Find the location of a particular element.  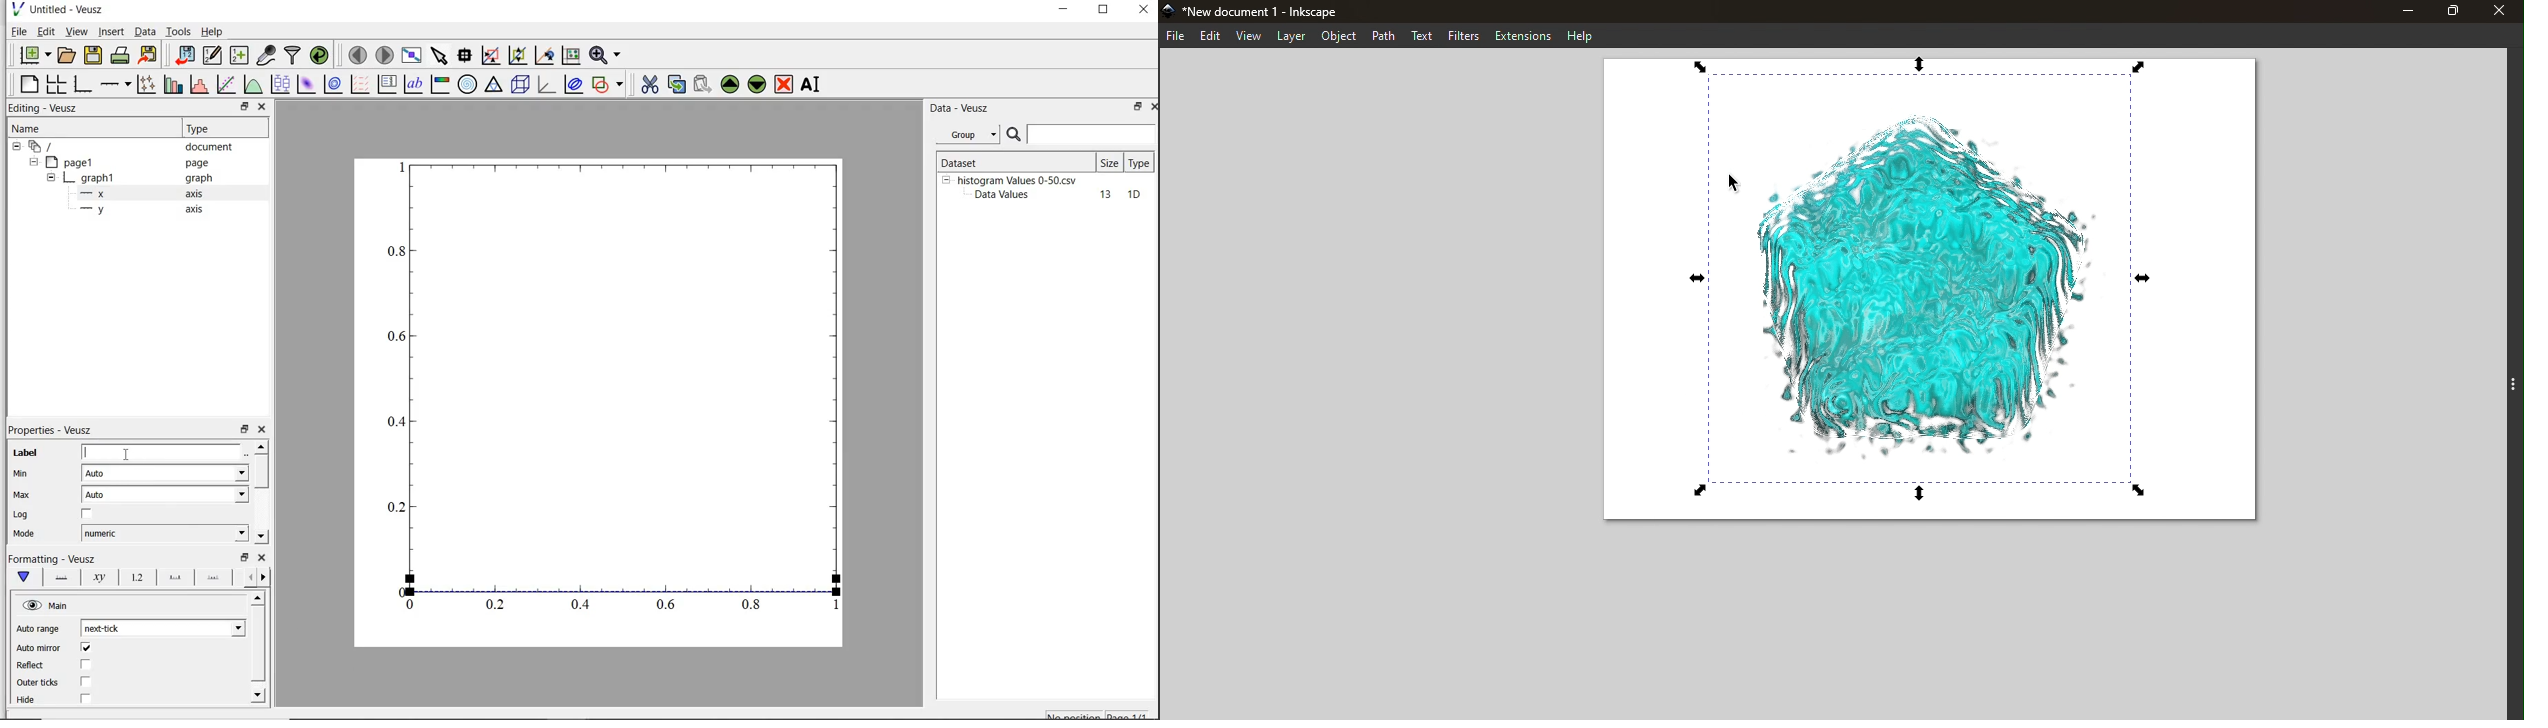

3d scene is located at coordinates (521, 86).